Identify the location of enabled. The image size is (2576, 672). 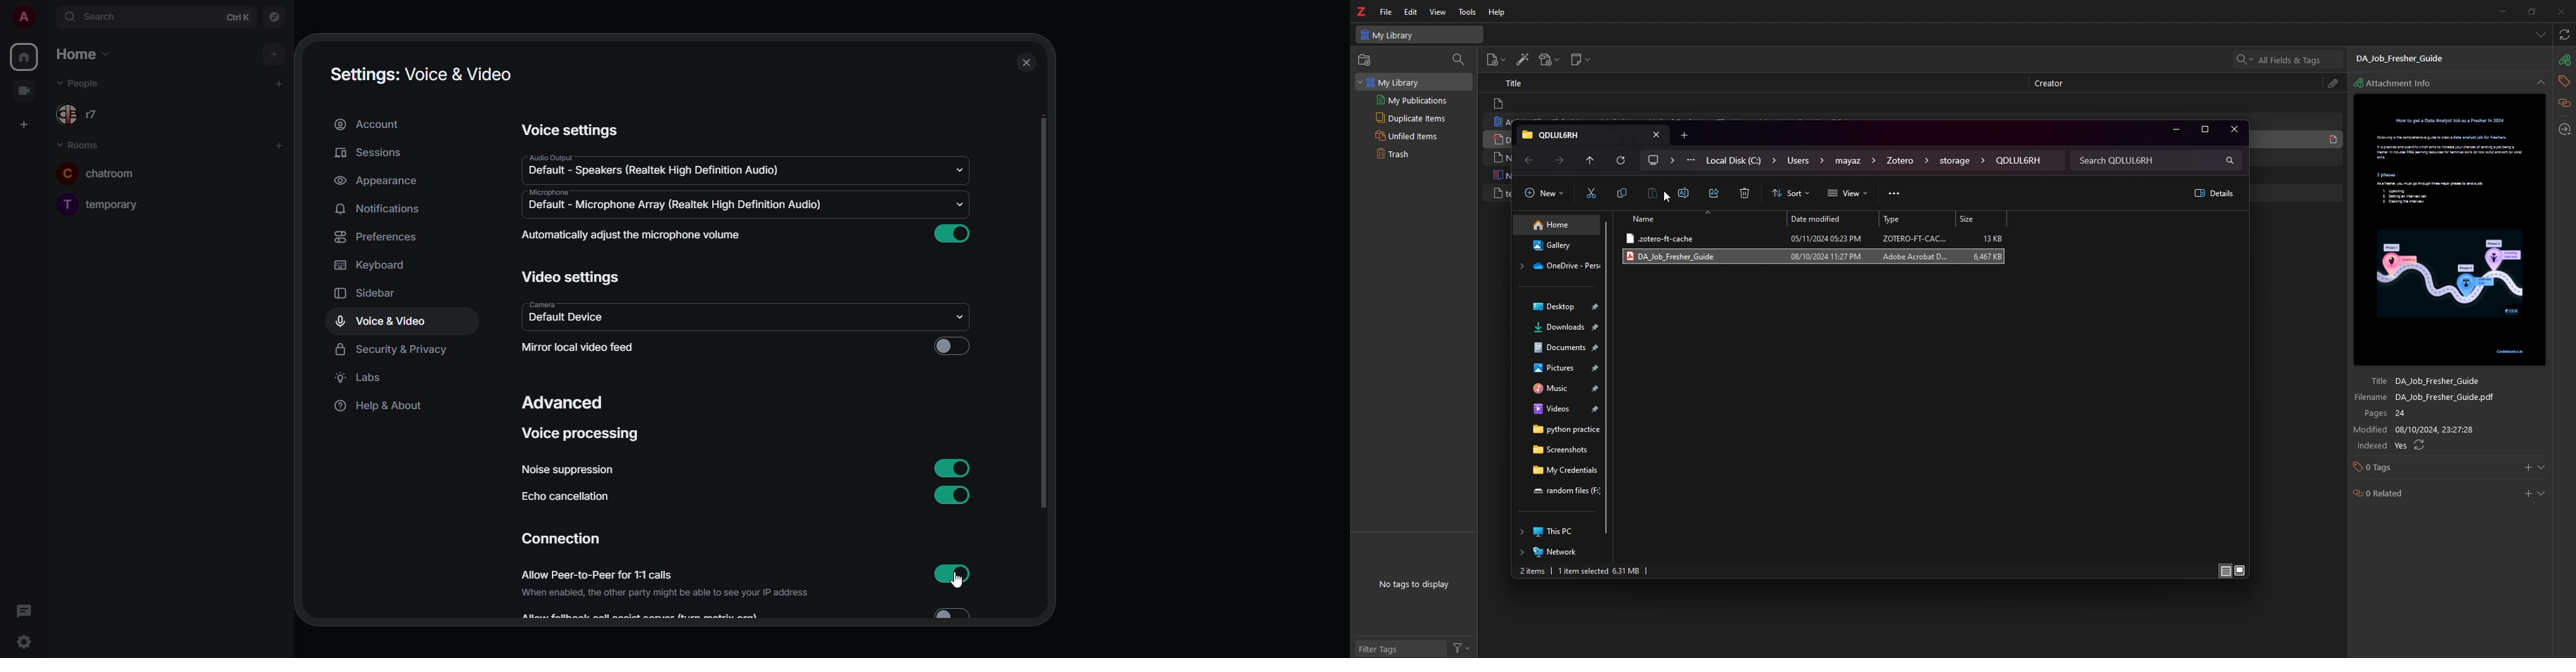
(955, 572).